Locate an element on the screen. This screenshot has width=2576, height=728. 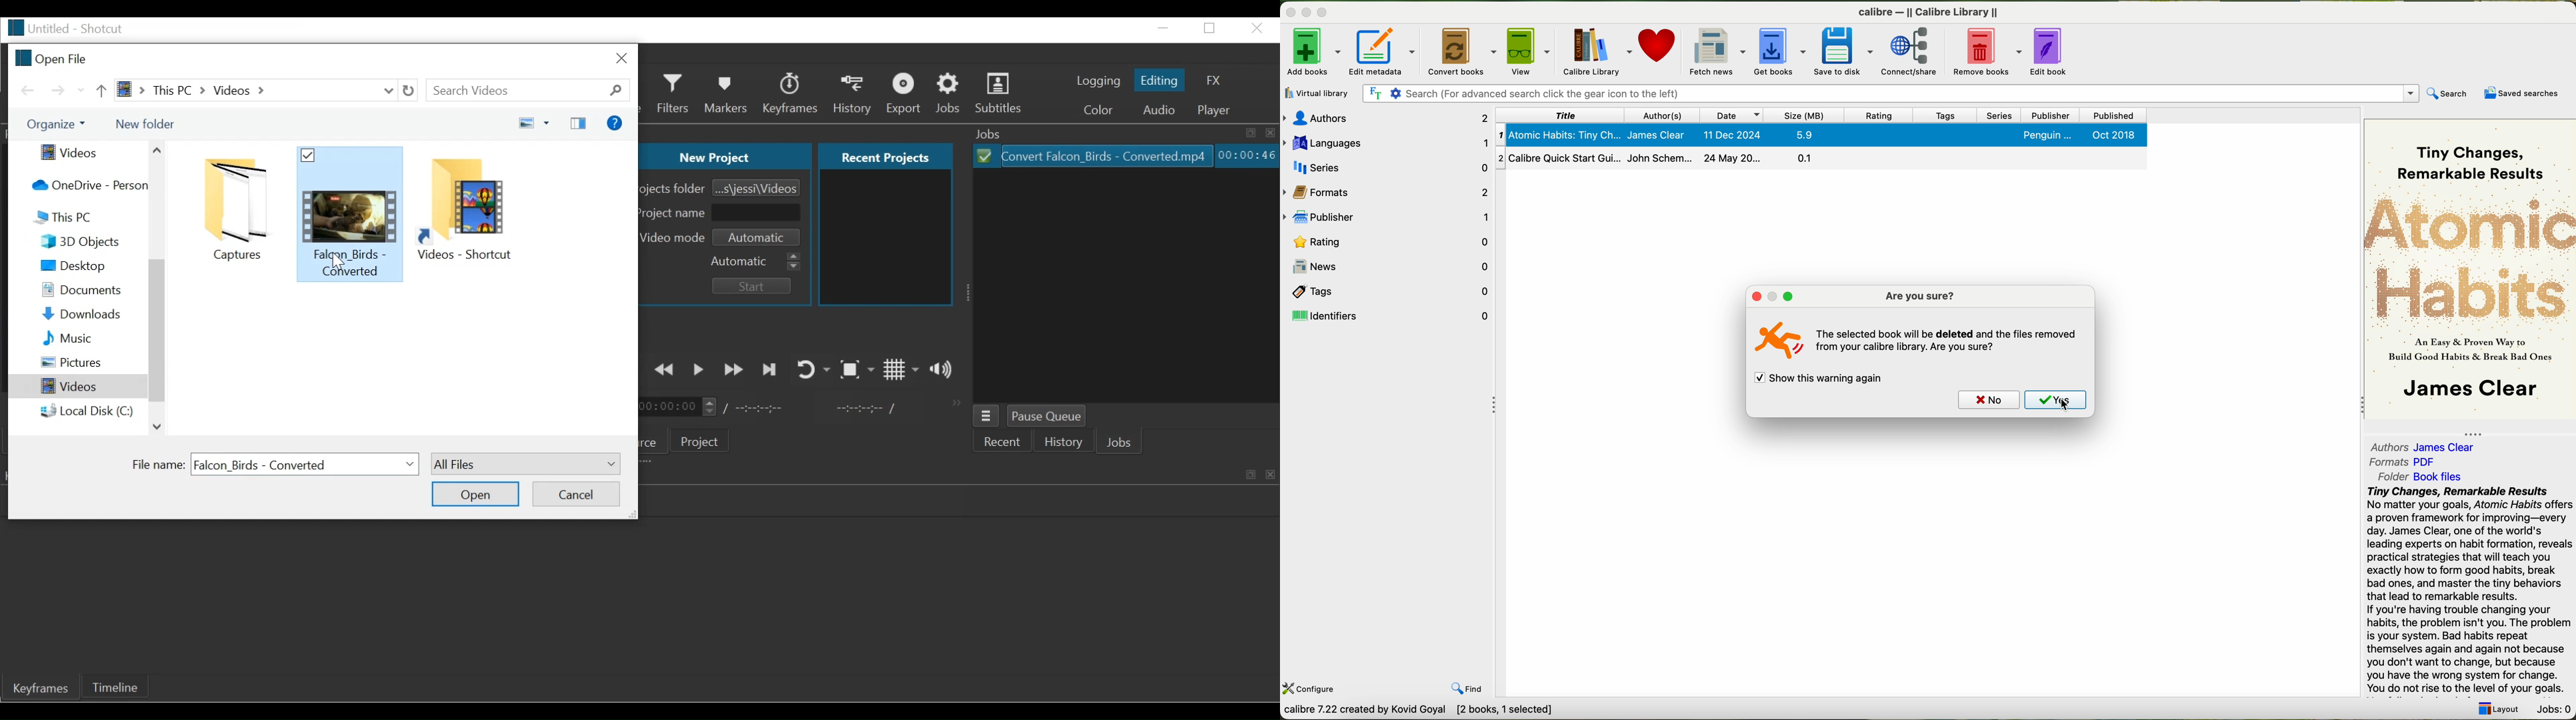
Project Name  is located at coordinates (675, 213).